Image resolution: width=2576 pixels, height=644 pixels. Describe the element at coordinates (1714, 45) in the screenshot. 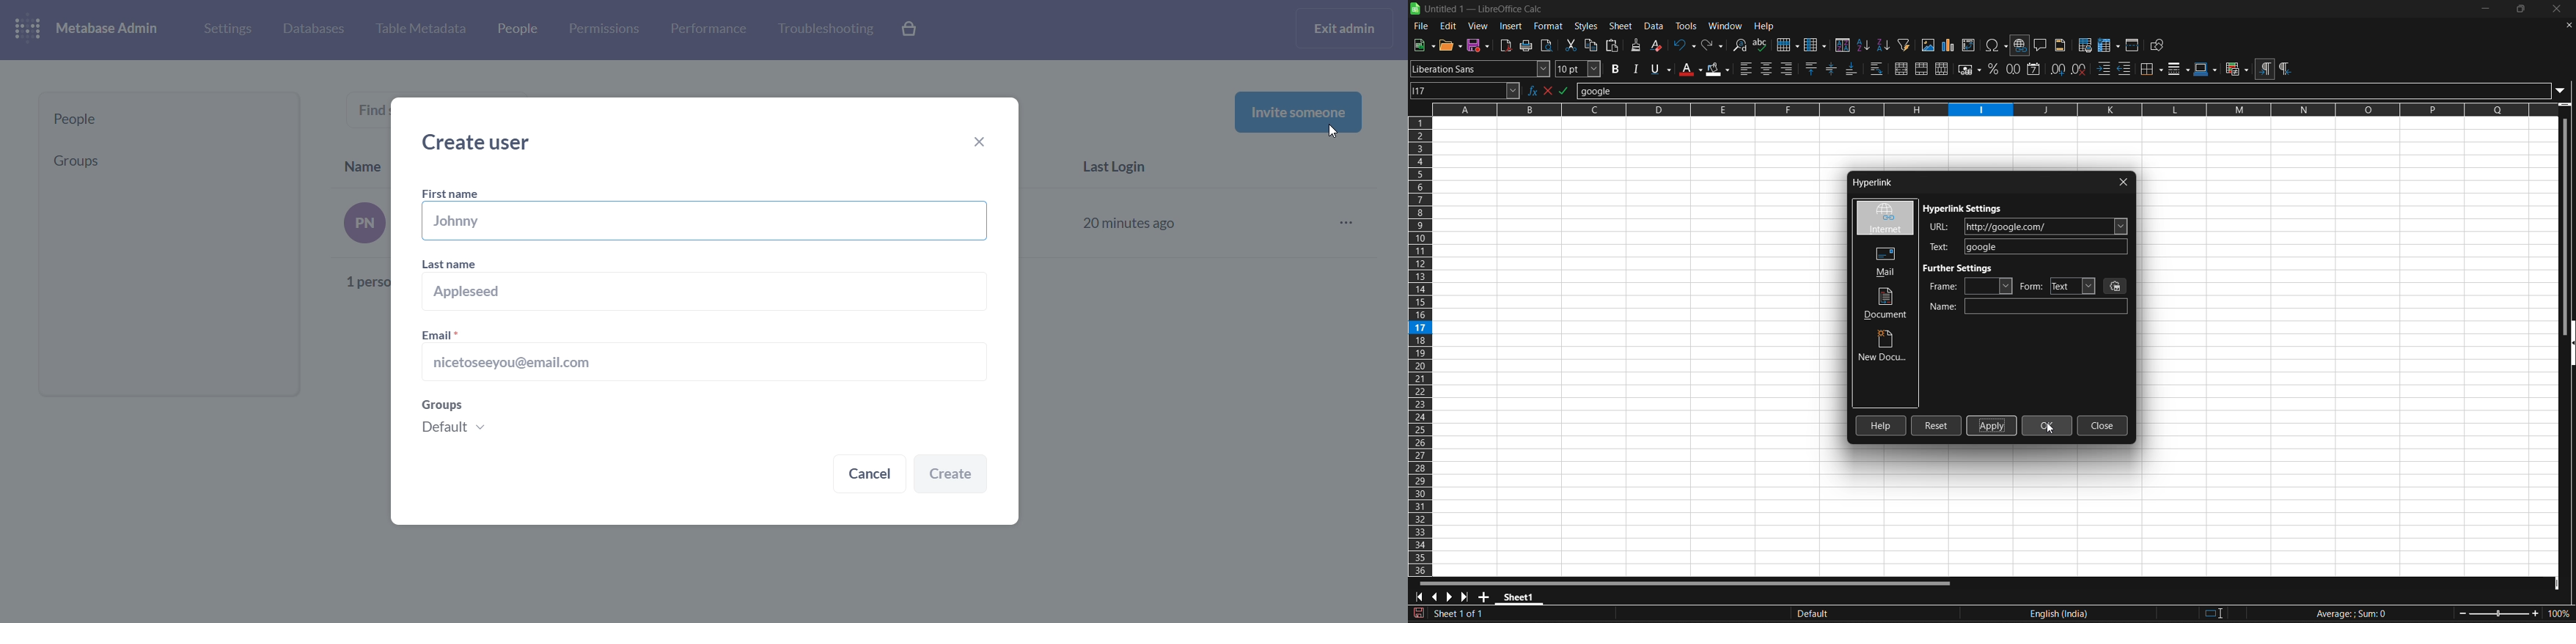

I see `redo` at that location.